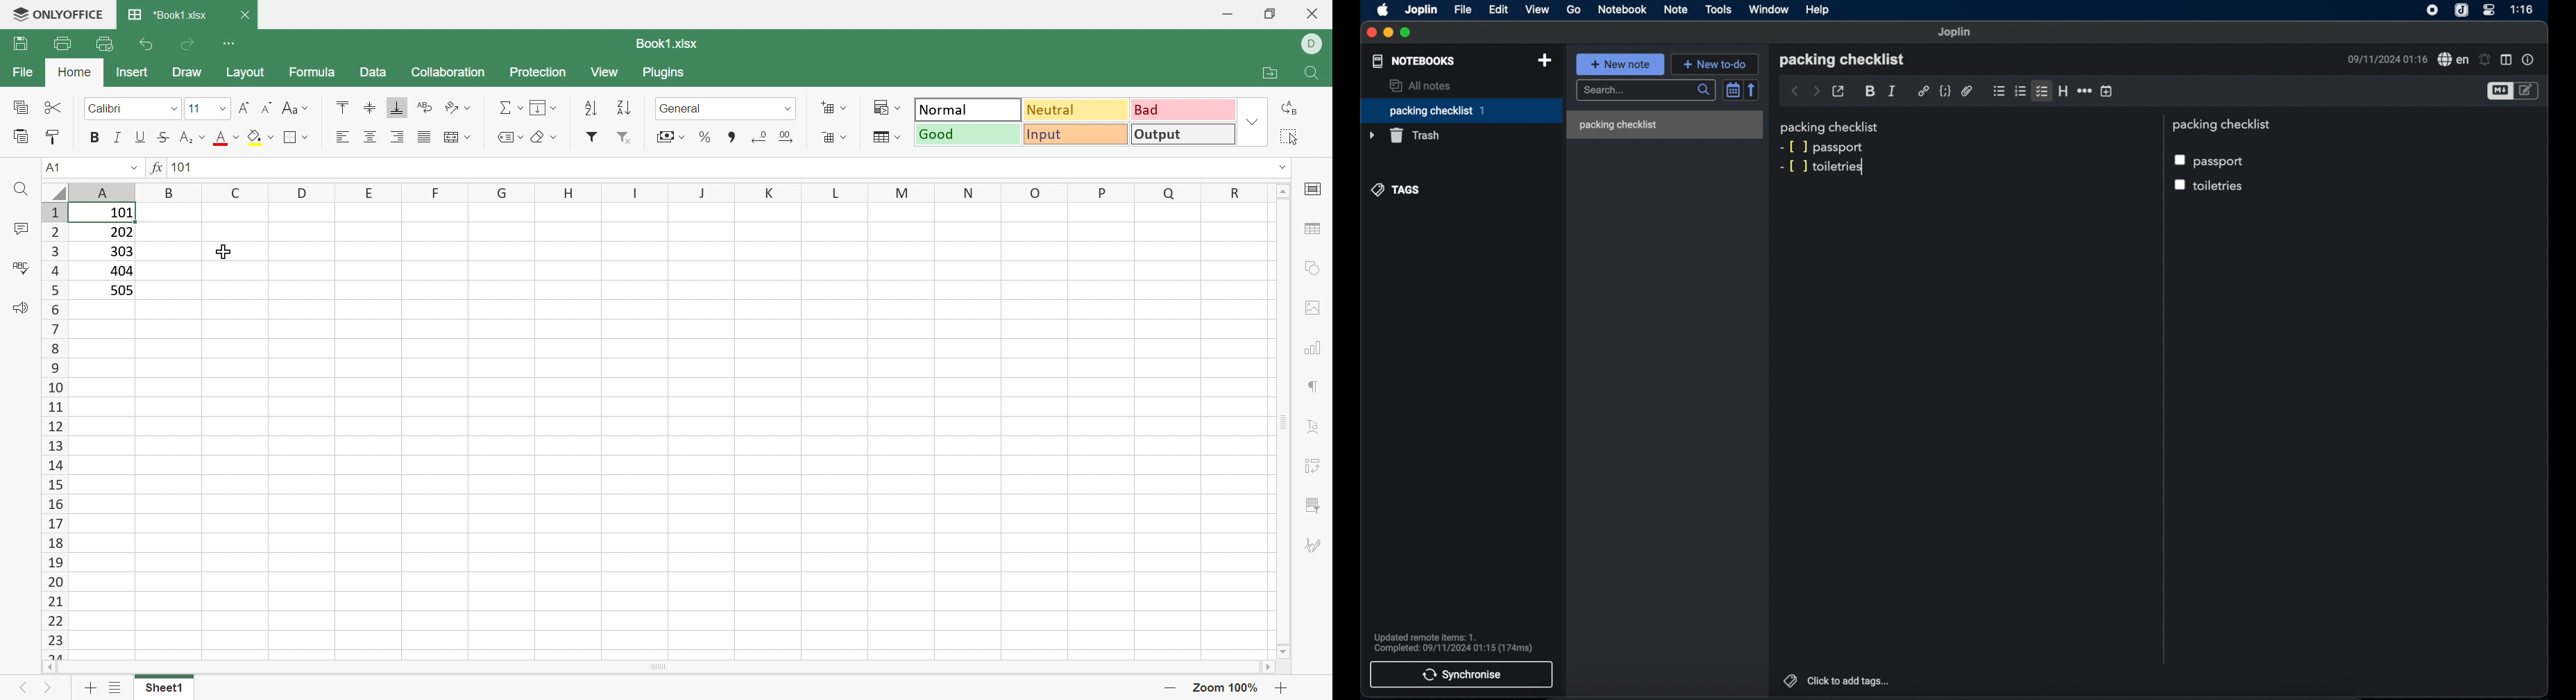  What do you see at coordinates (2021, 92) in the screenshot?
I see `numbered checklist` at bounding box center [2021, 92].